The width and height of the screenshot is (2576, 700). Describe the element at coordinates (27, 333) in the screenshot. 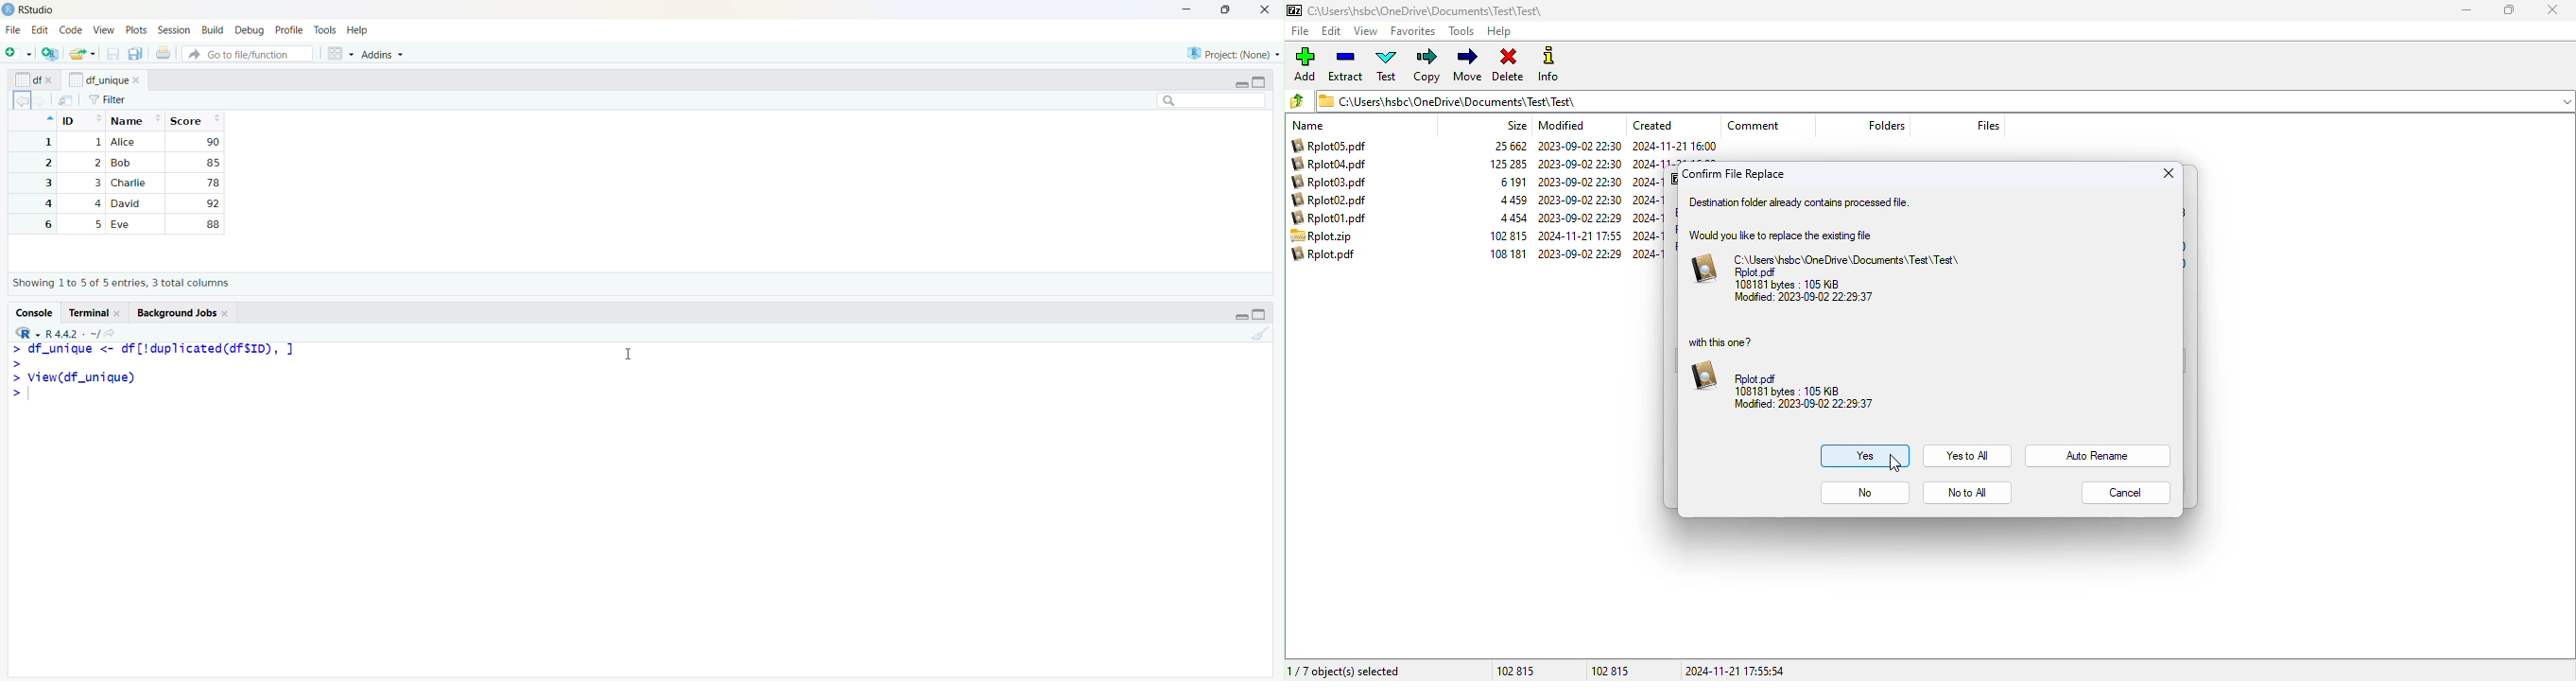

I see `RStudio menu` at that location.